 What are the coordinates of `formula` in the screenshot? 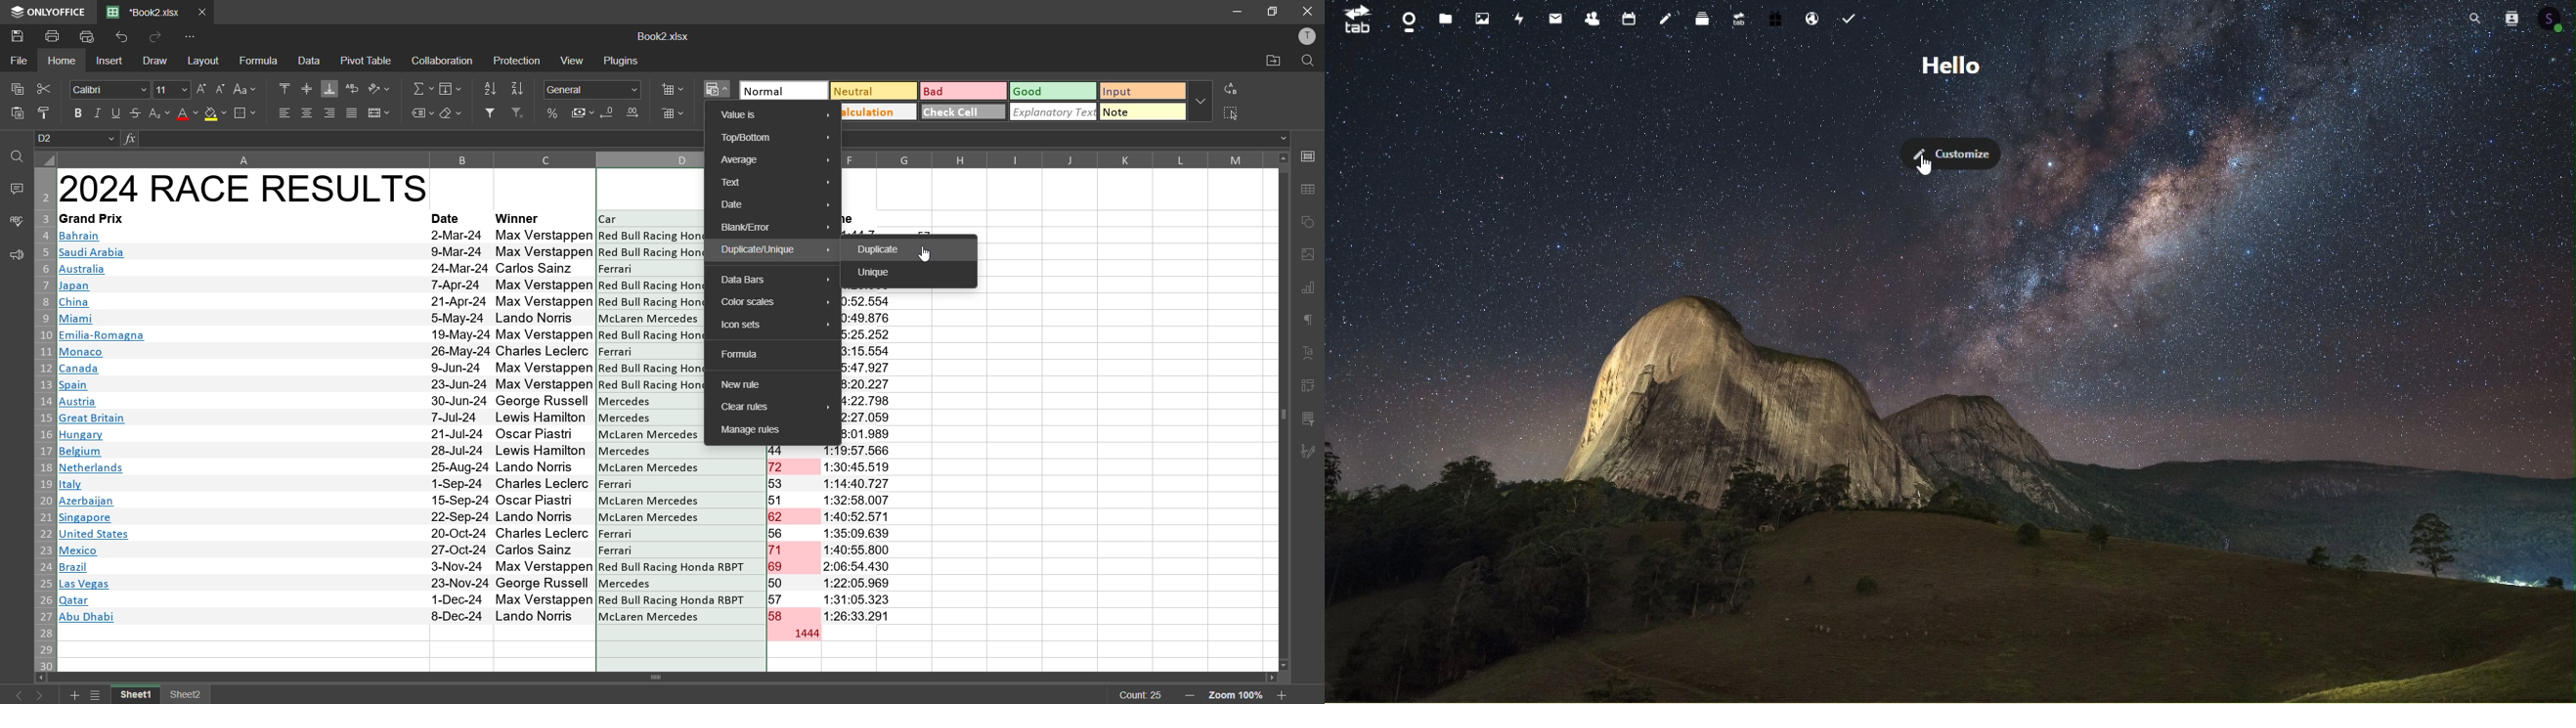 It's located at (754, 355).